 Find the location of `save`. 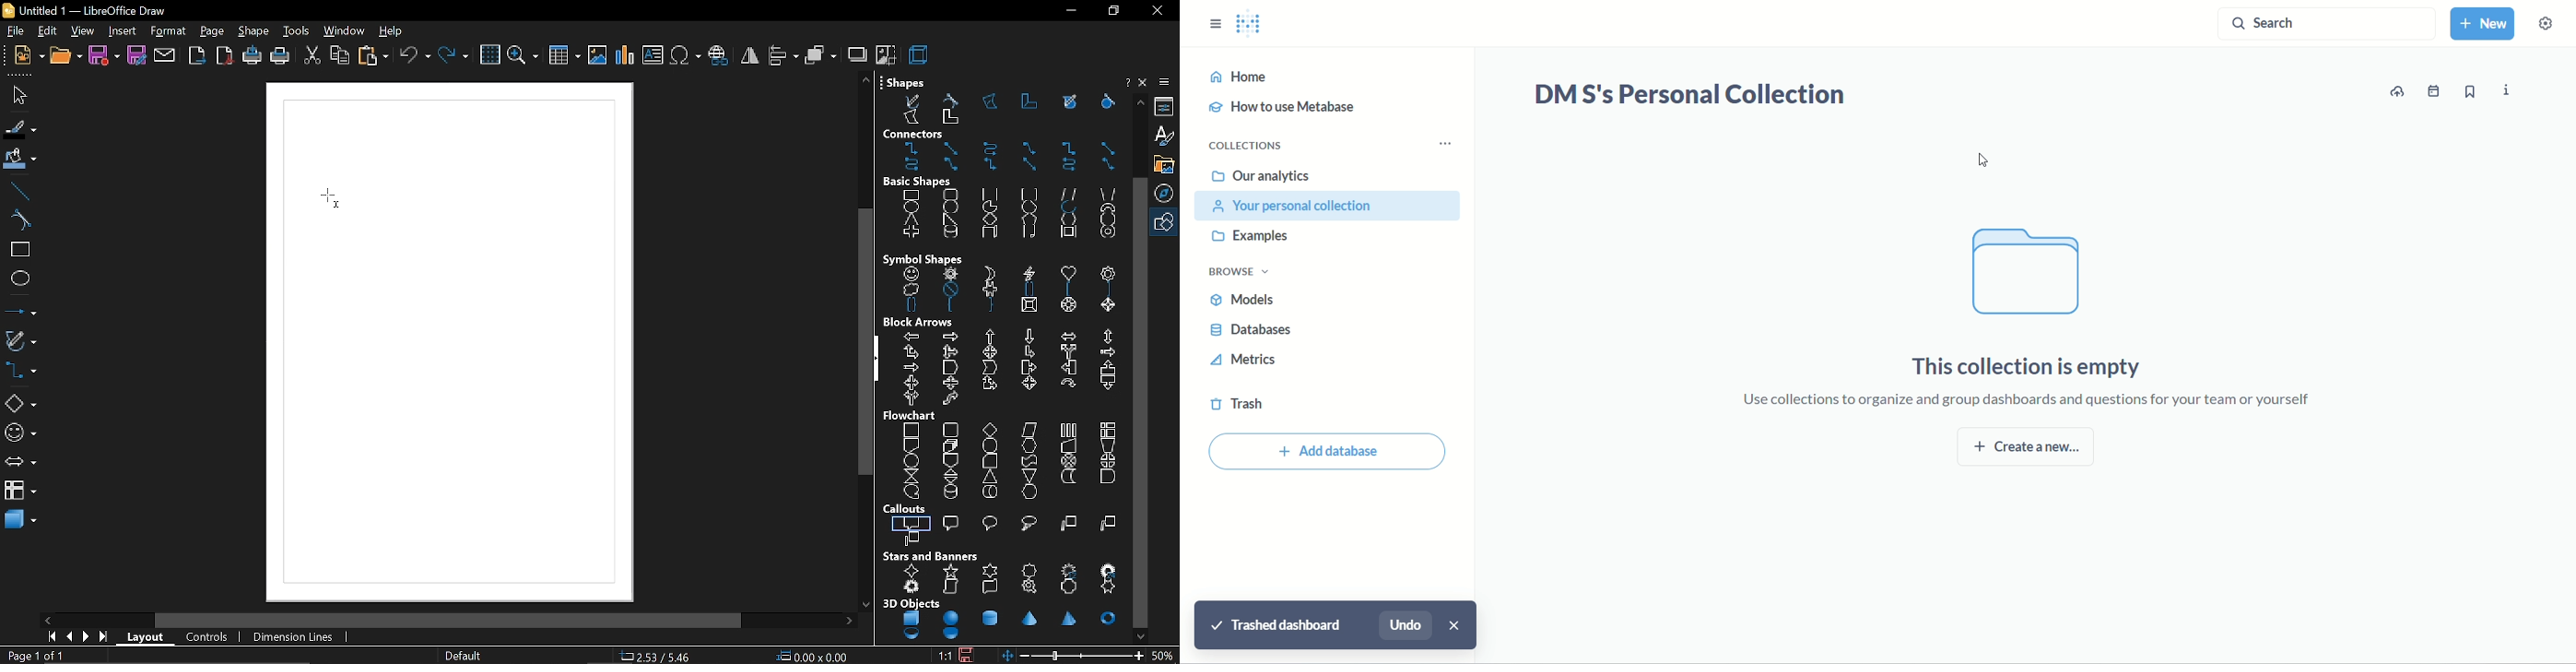

save is located at coordinates (968, 655).